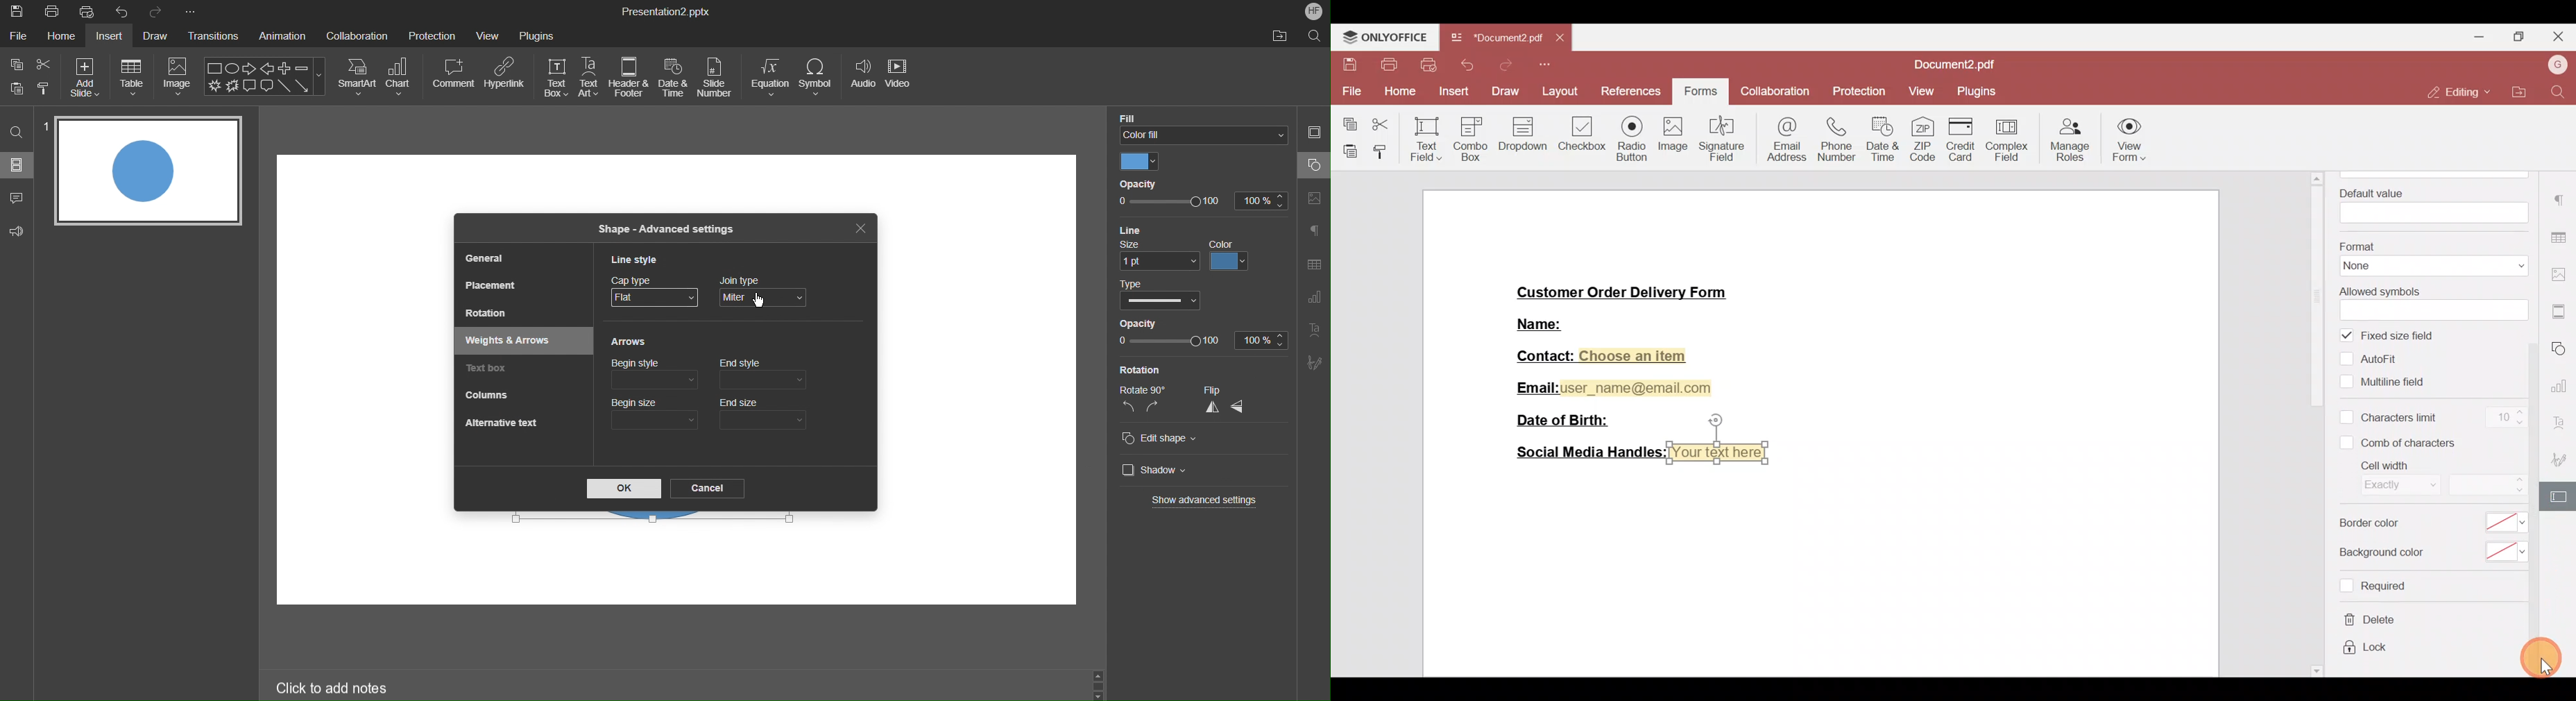 This screenshot has width=2576, height=728. I want to click on Sildes, so click(18, 164).